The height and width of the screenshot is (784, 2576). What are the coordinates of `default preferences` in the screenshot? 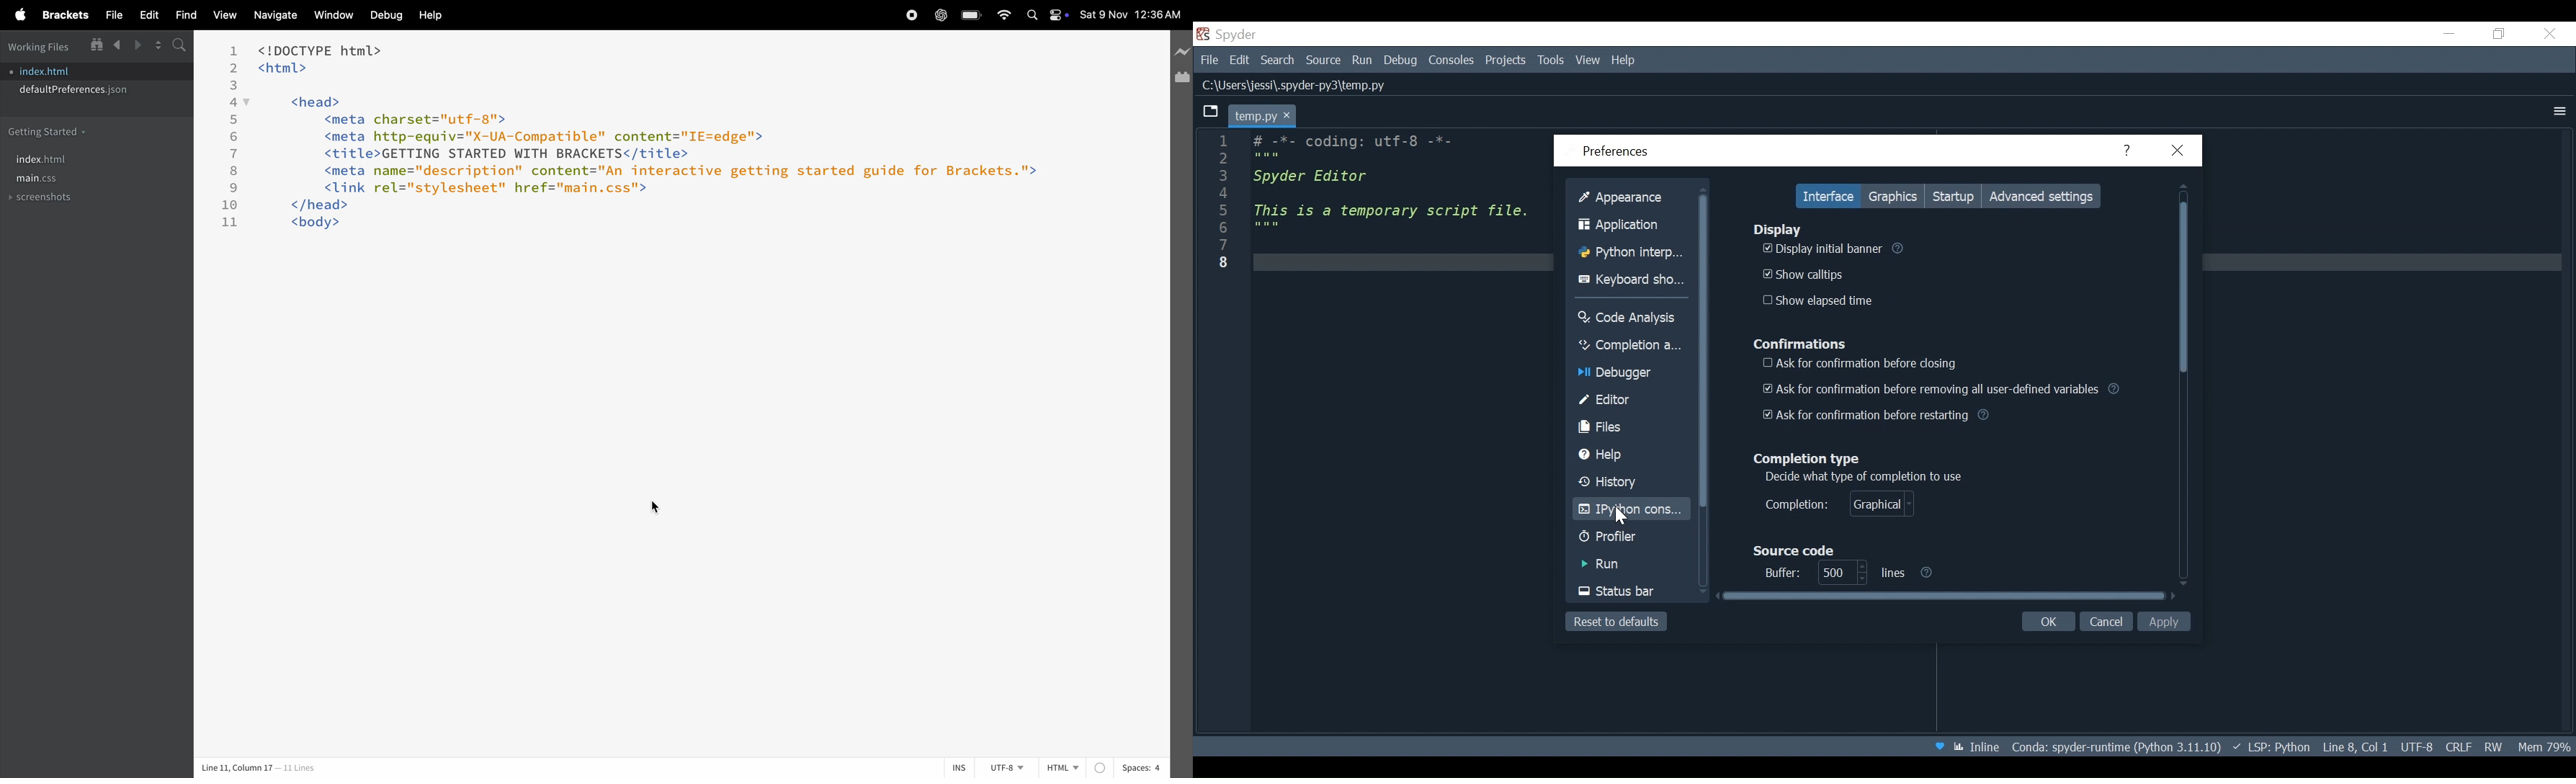 It's located at (79, 90).